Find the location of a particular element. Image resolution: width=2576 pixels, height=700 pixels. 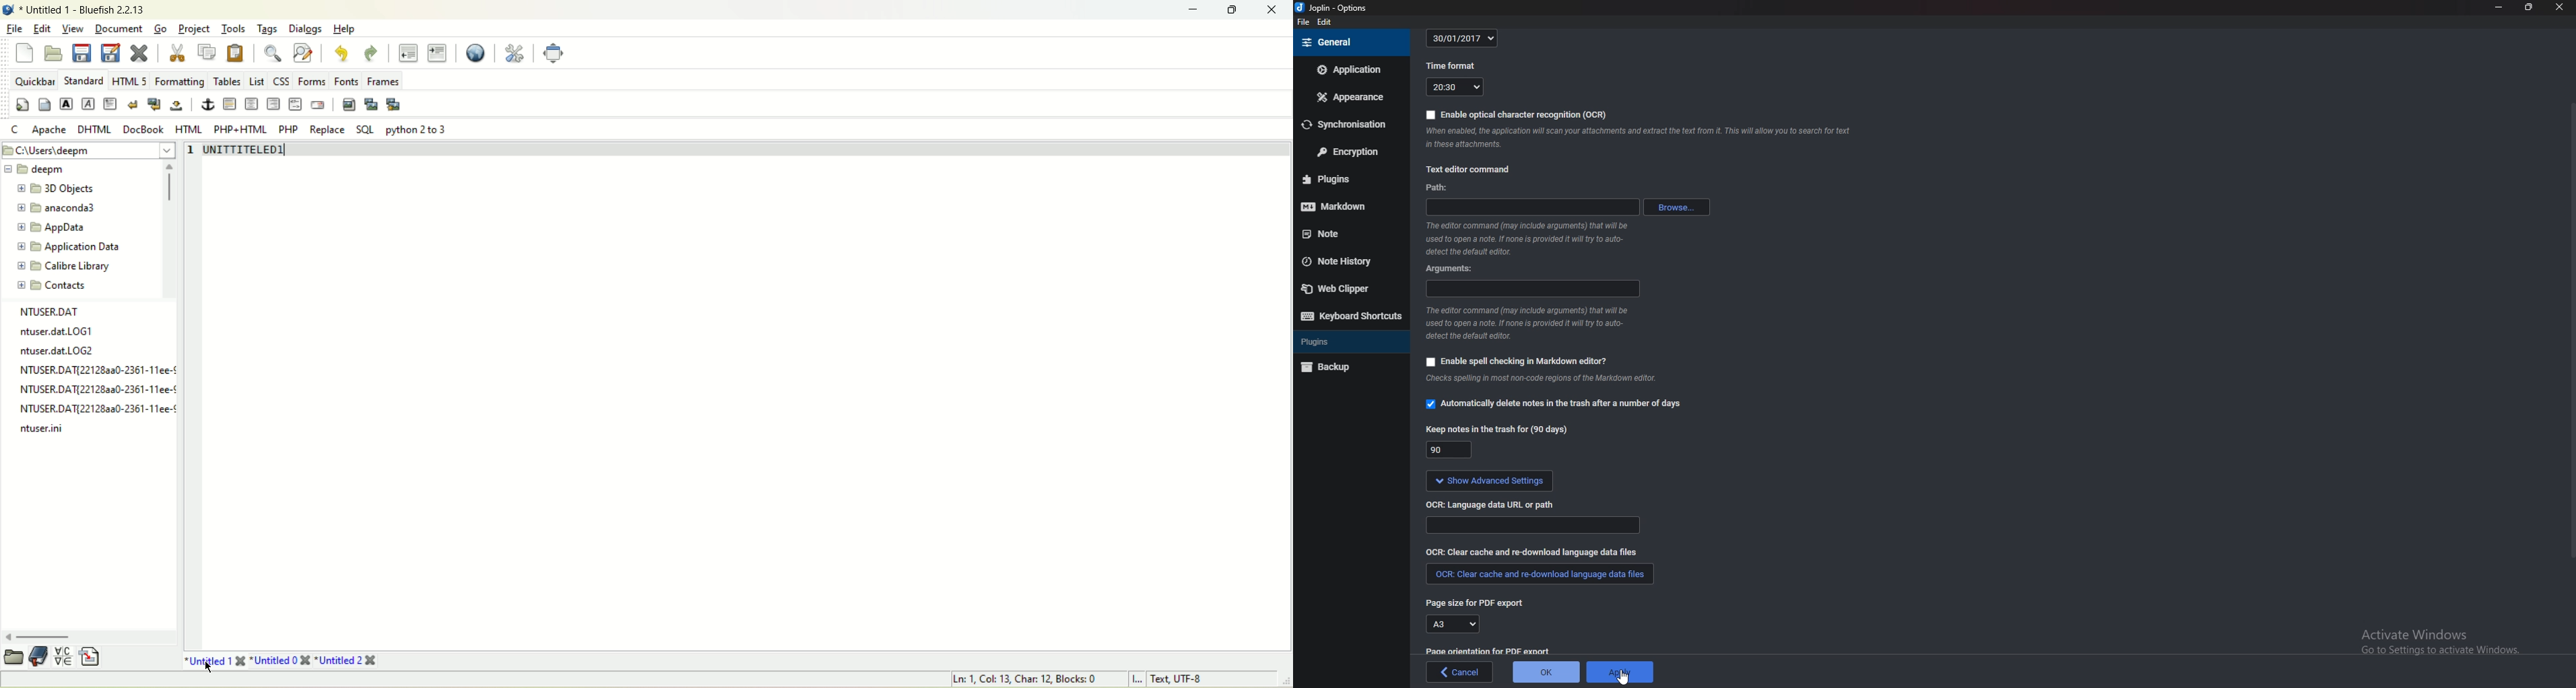

title  is located at coordinates (88, 9).